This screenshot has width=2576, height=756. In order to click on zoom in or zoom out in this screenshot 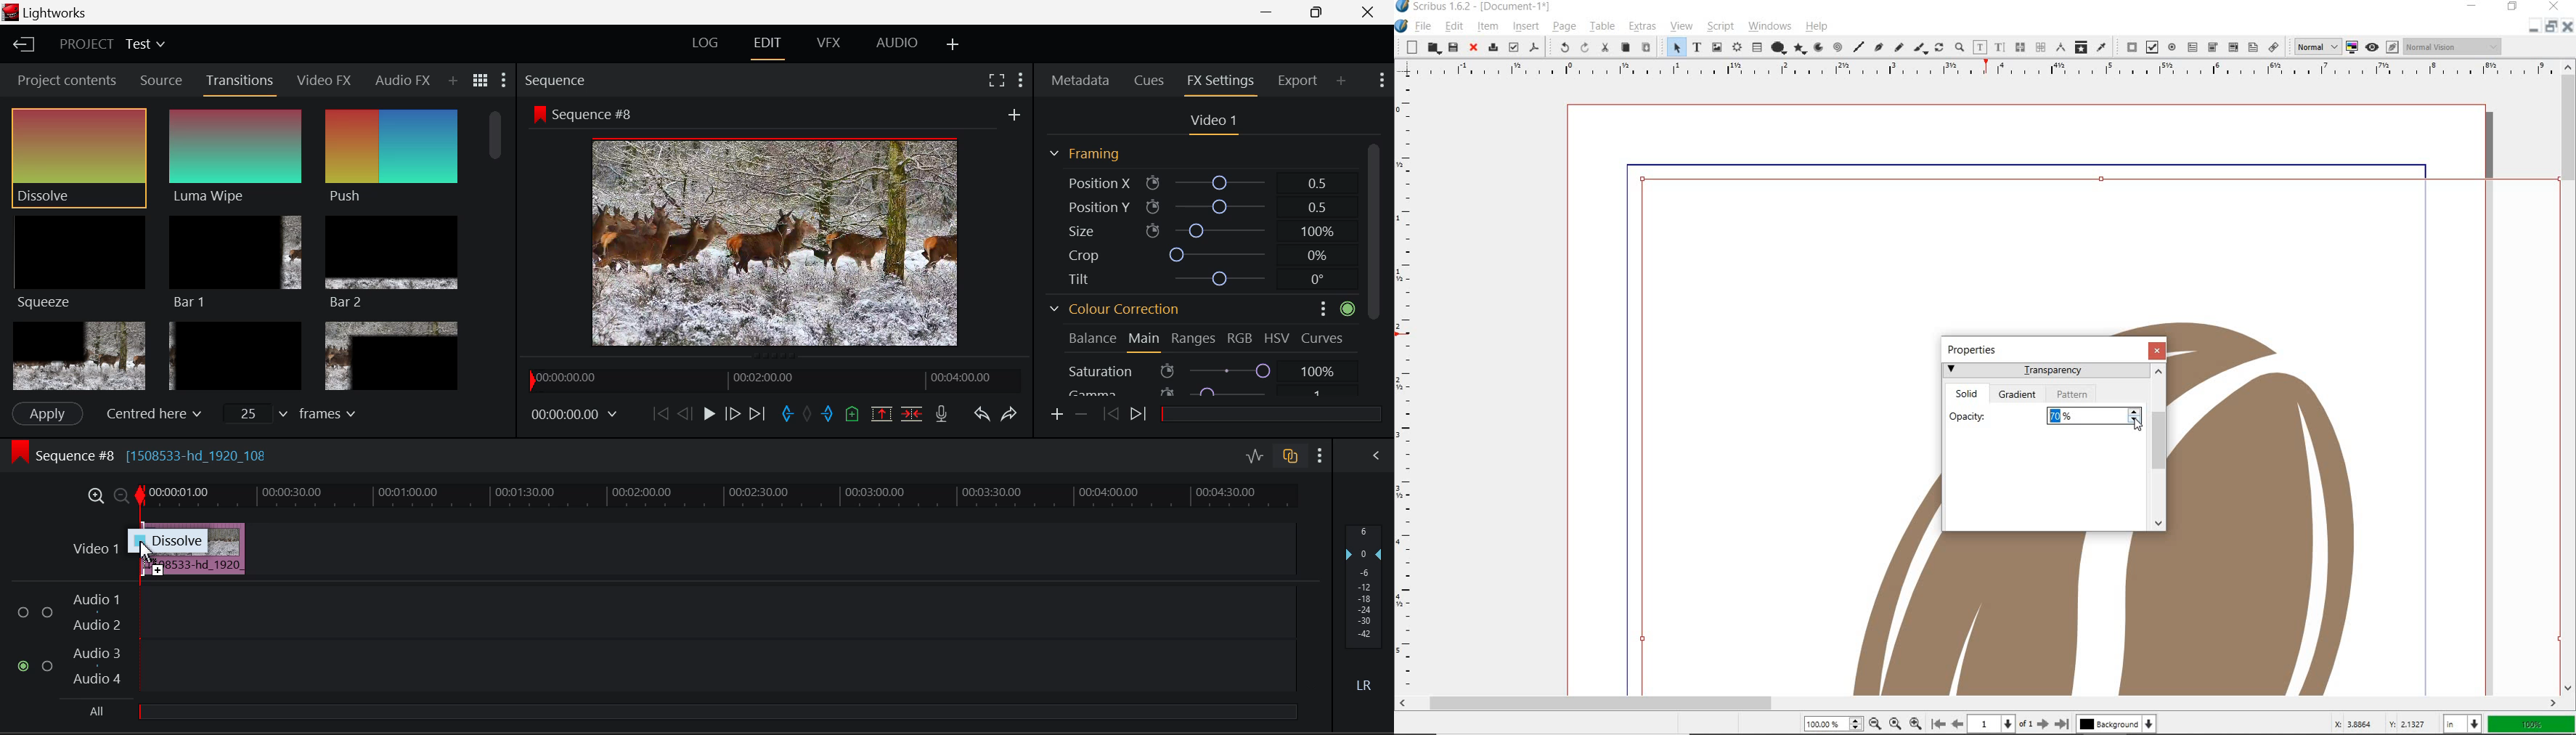, I will do `click(1961, 46)`.